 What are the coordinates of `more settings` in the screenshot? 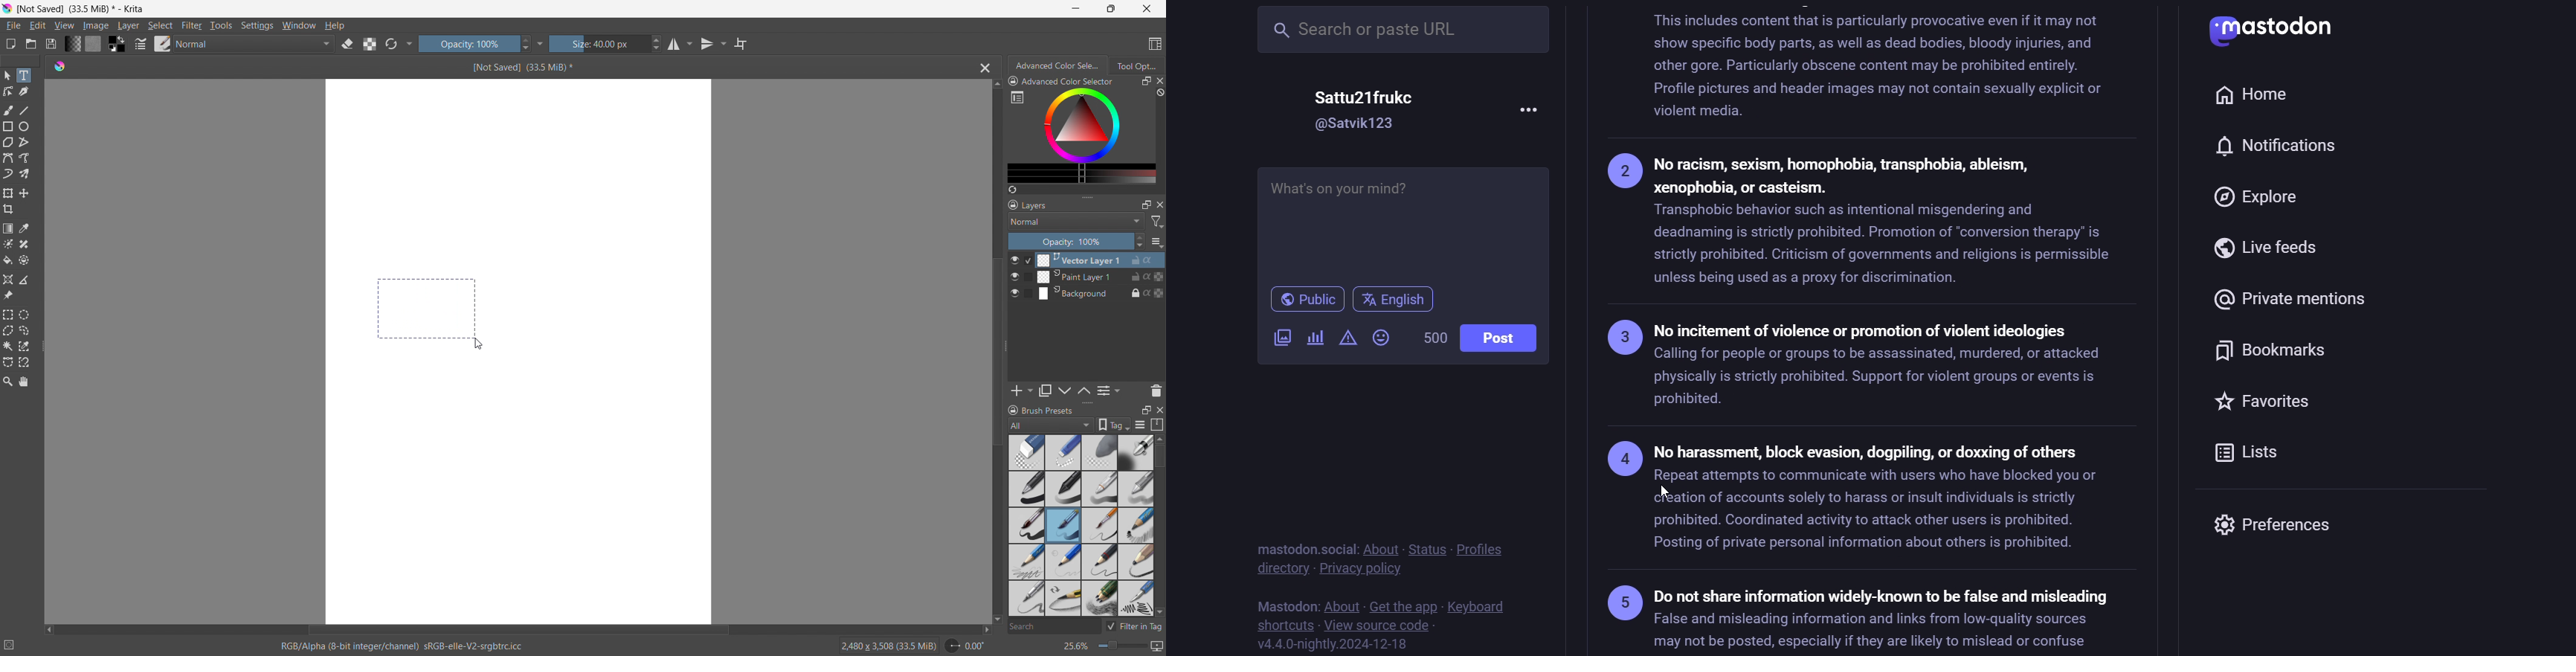 It's located at (541, 43).